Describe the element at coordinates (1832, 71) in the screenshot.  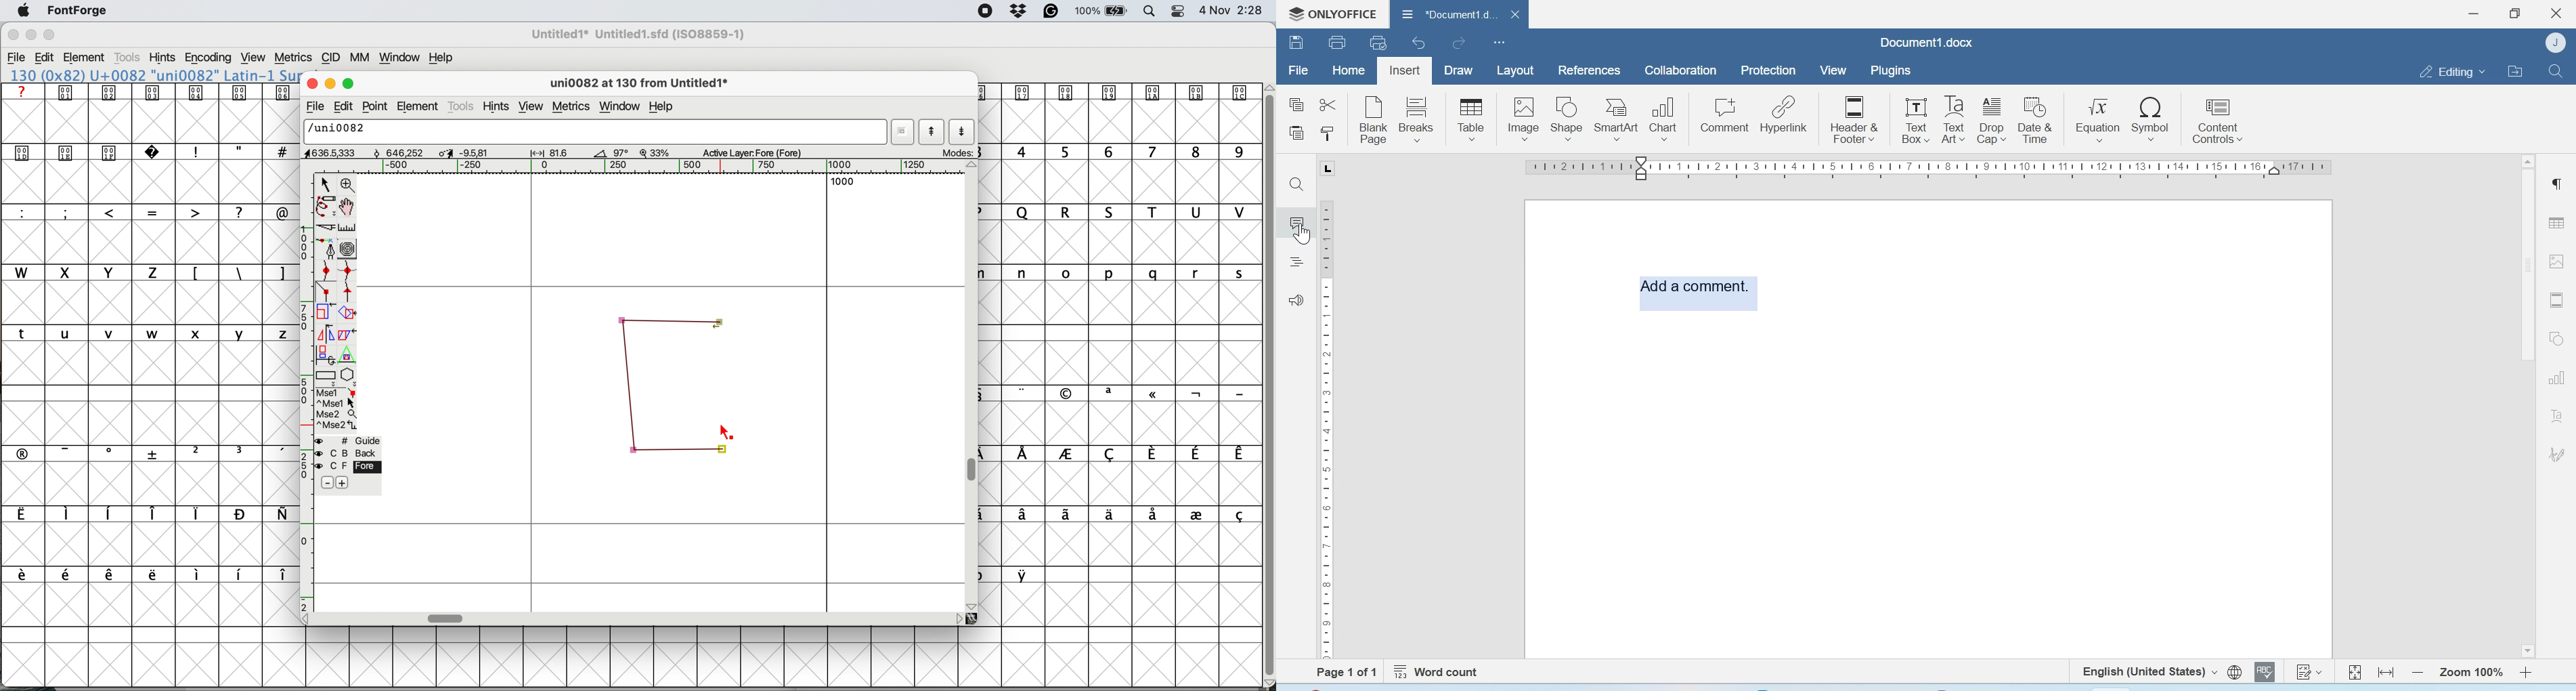
I see `View` at that location.